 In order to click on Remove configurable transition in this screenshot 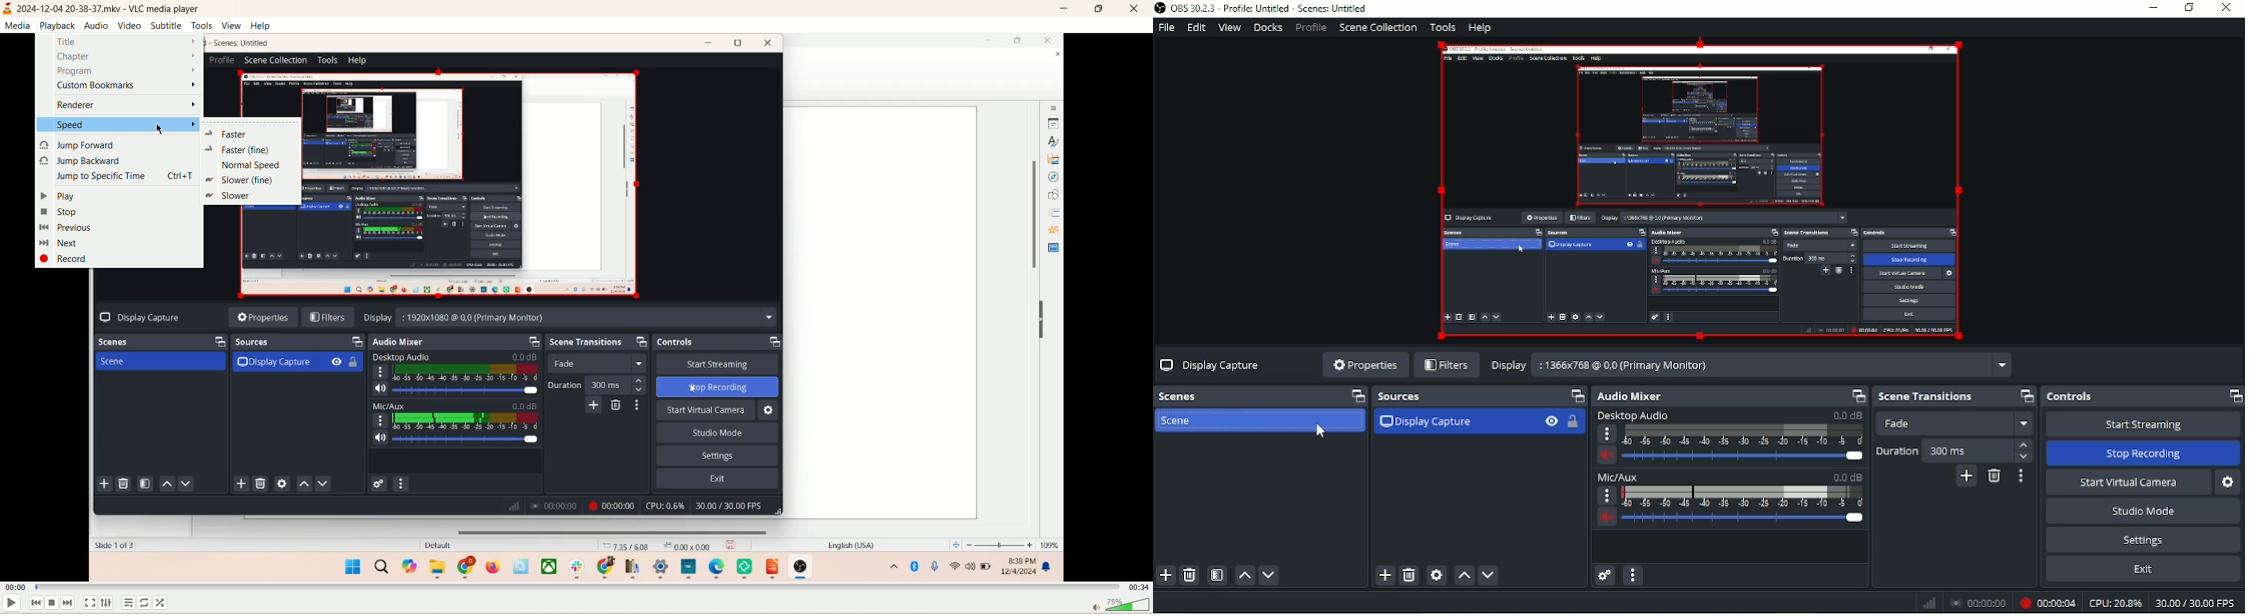, I will do `click(1994, 478)`.